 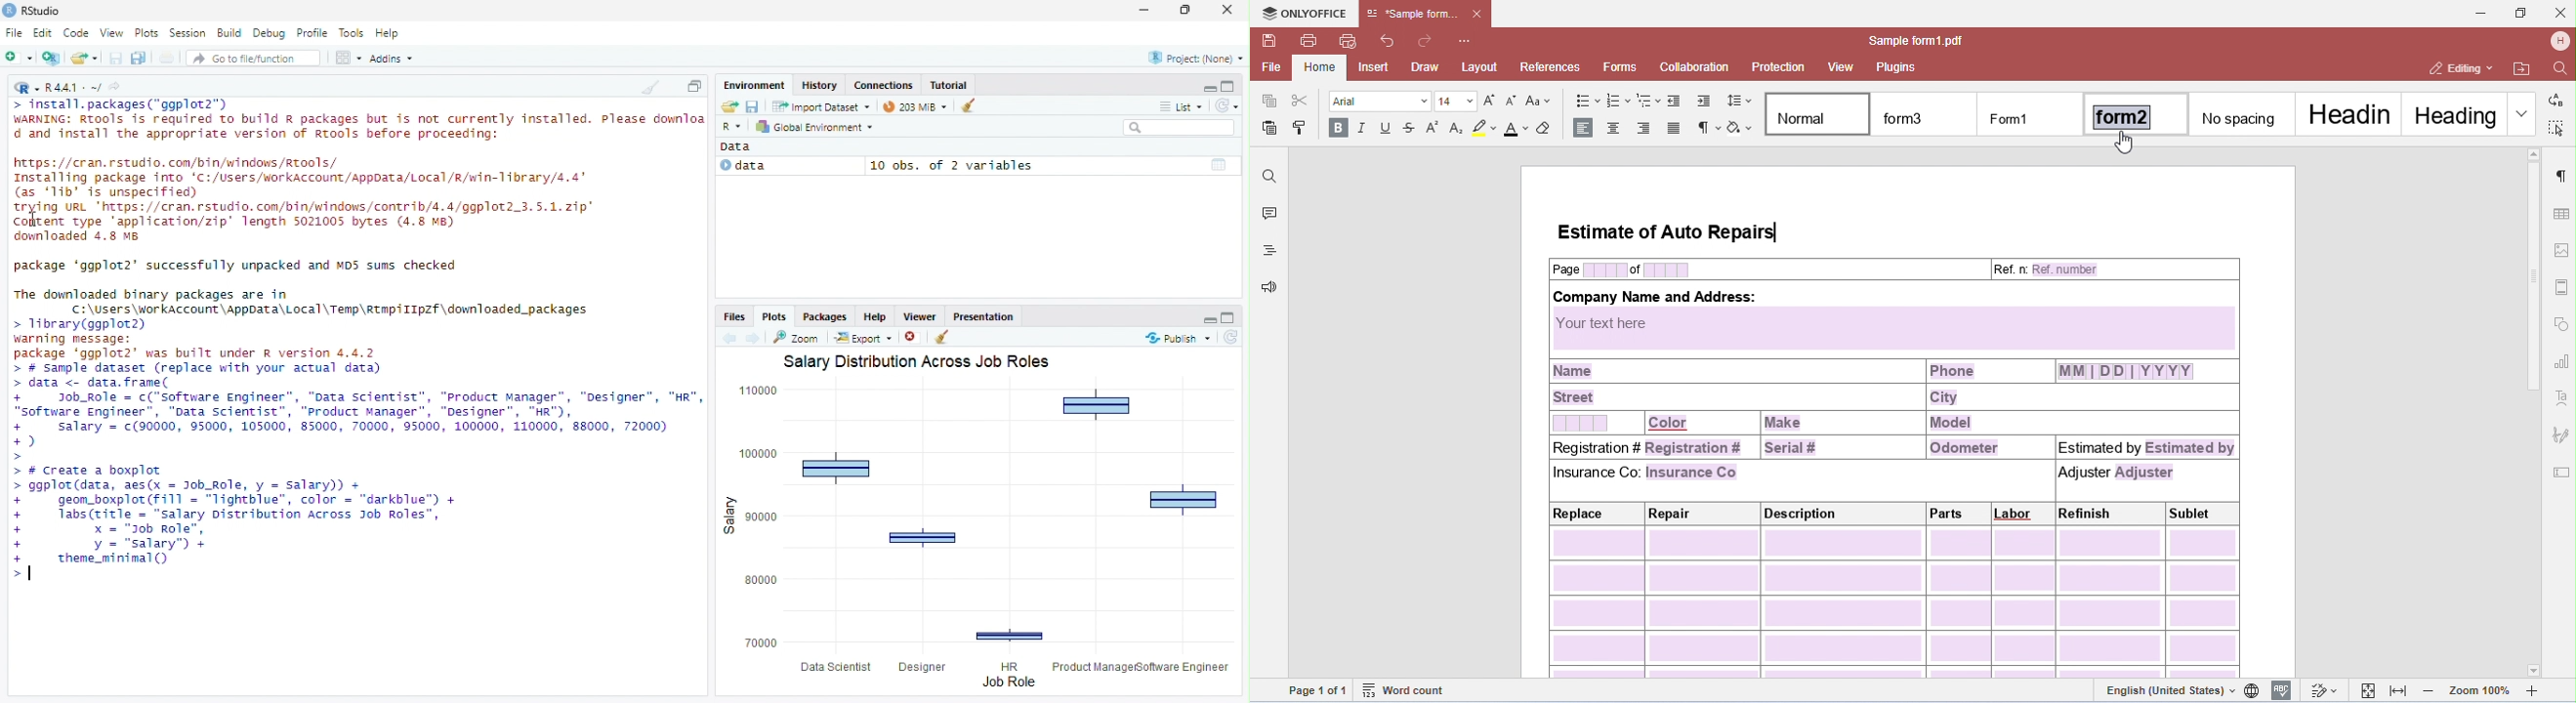 What do you see at coordinates (1229, 9) in the screenshot?
I see `Close` at bounding box center [1229, 9].